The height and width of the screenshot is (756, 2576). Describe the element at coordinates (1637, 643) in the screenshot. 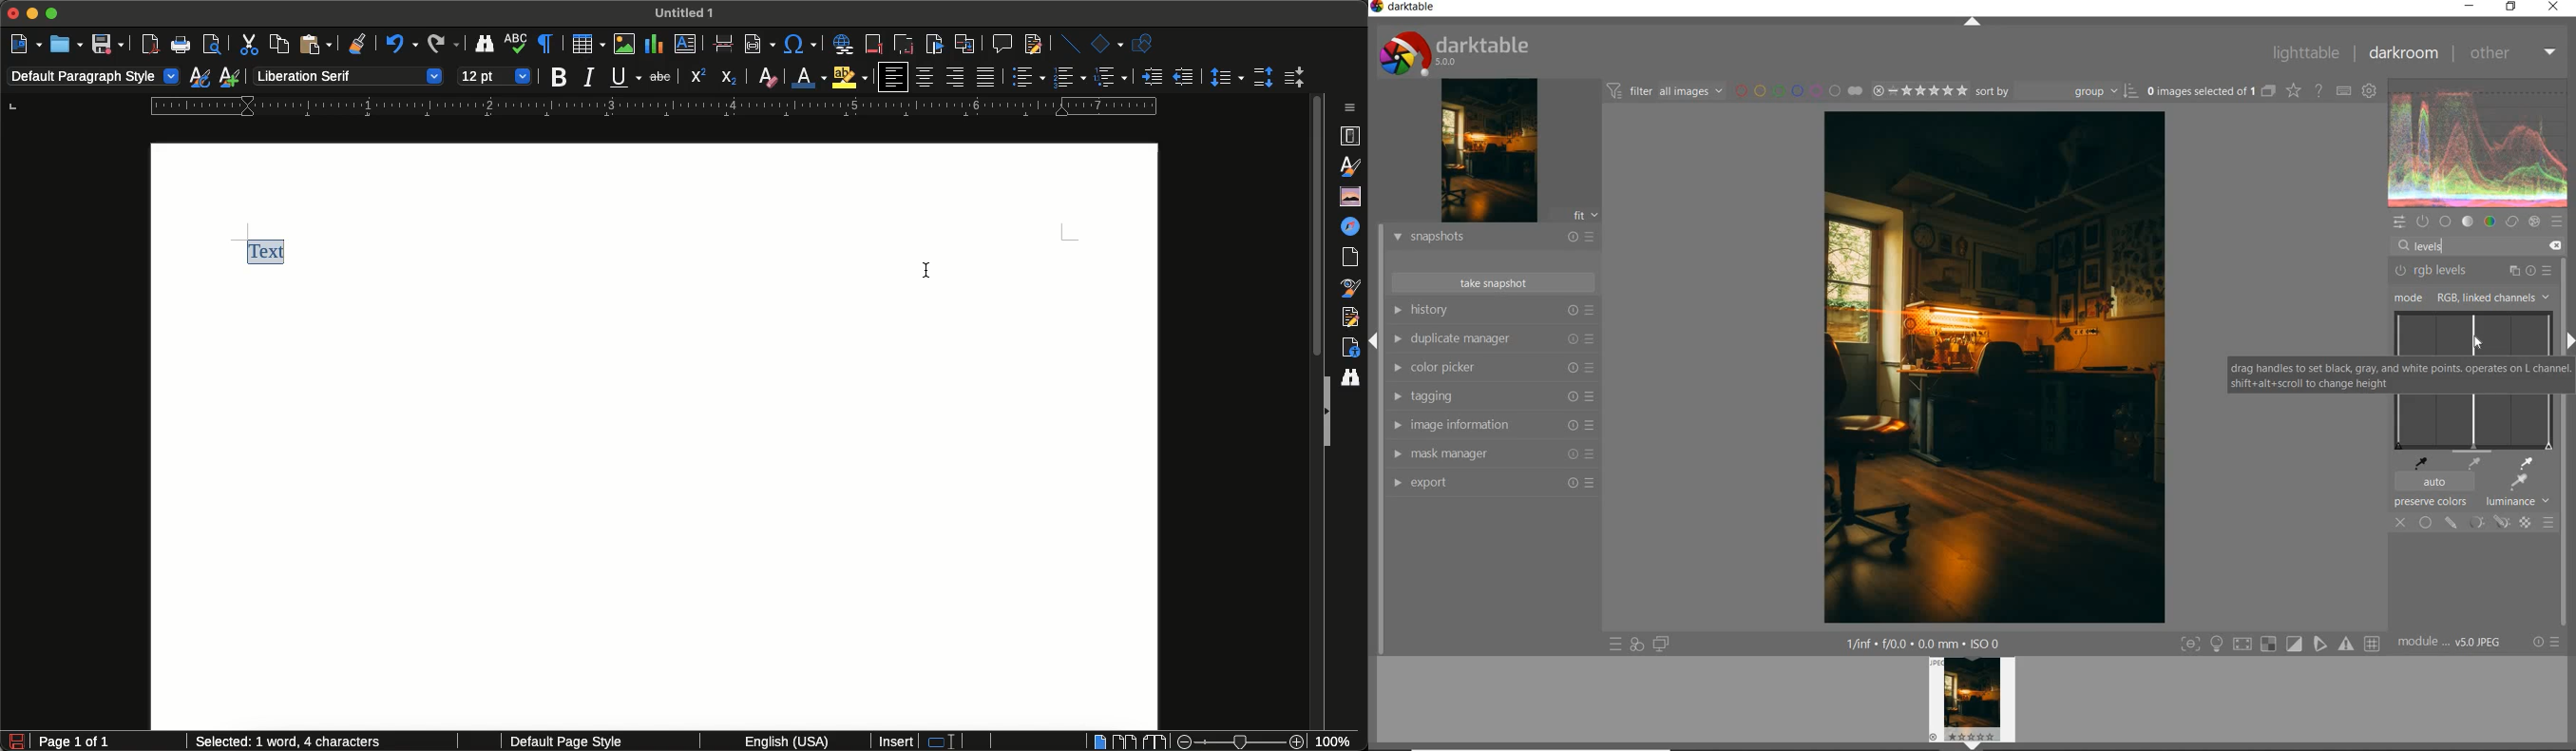

I see `quick access for applying any of your styles` at that location.